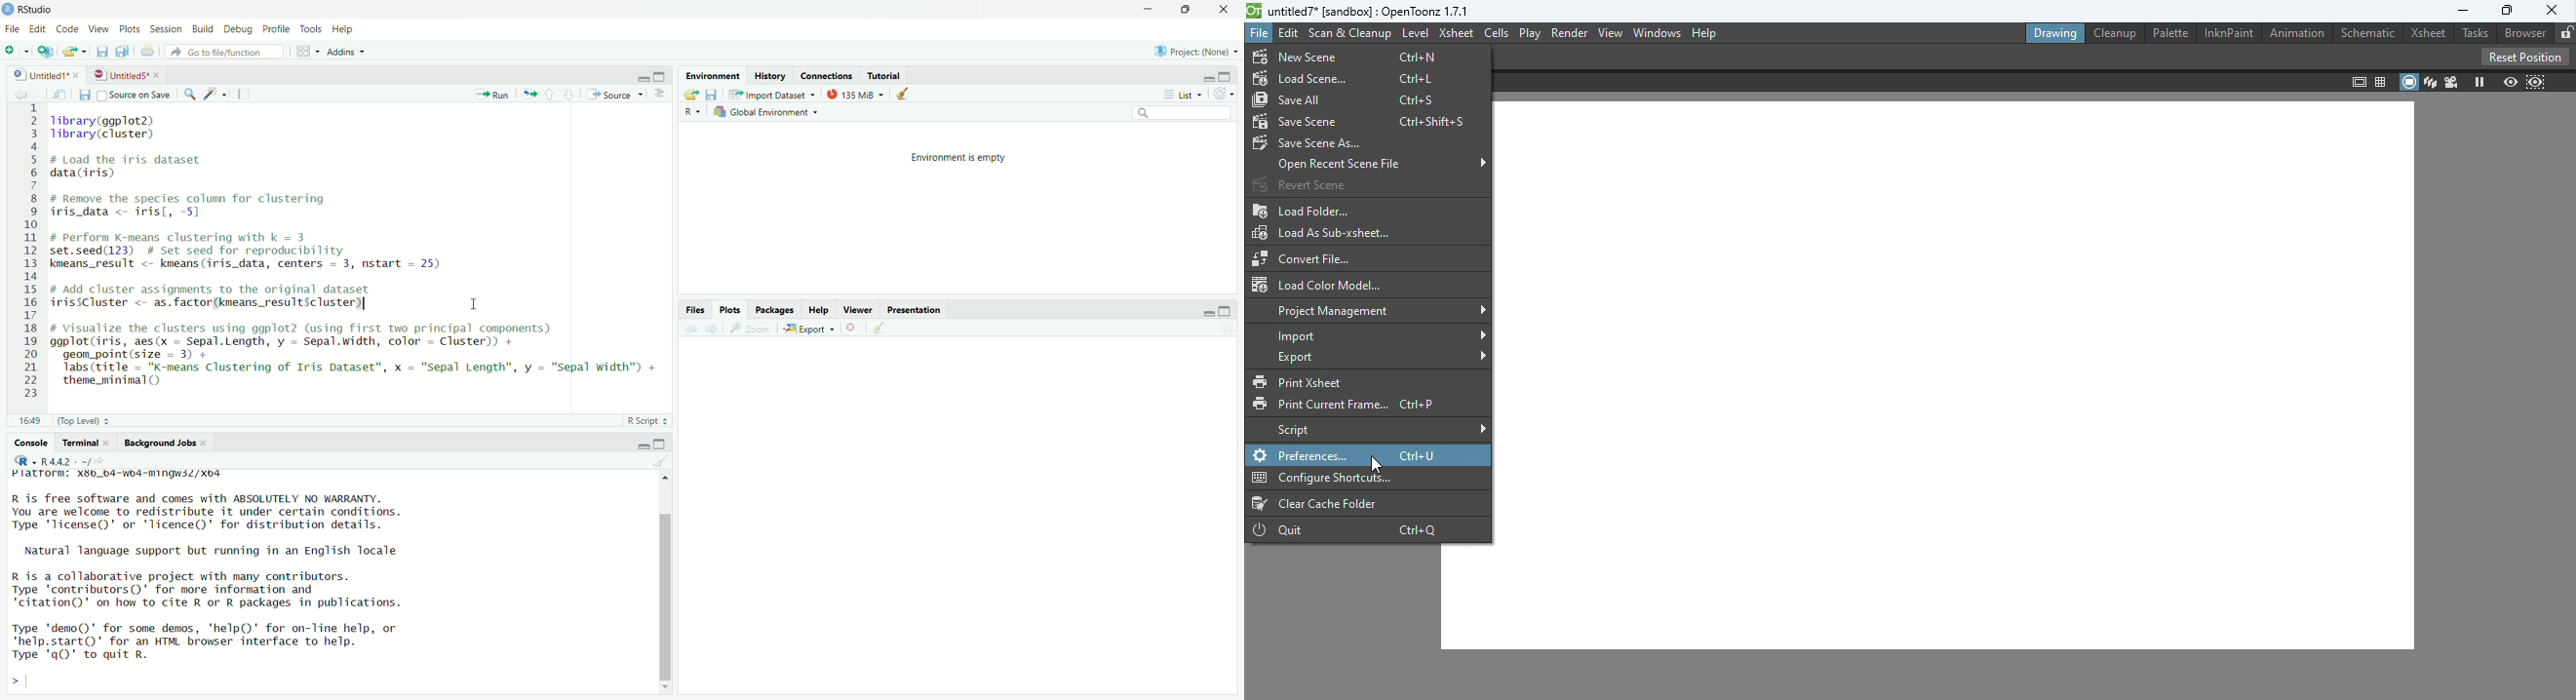  Describe the element at coordinates (36, 8) in the screenshot. I see `RStudio` at that location.